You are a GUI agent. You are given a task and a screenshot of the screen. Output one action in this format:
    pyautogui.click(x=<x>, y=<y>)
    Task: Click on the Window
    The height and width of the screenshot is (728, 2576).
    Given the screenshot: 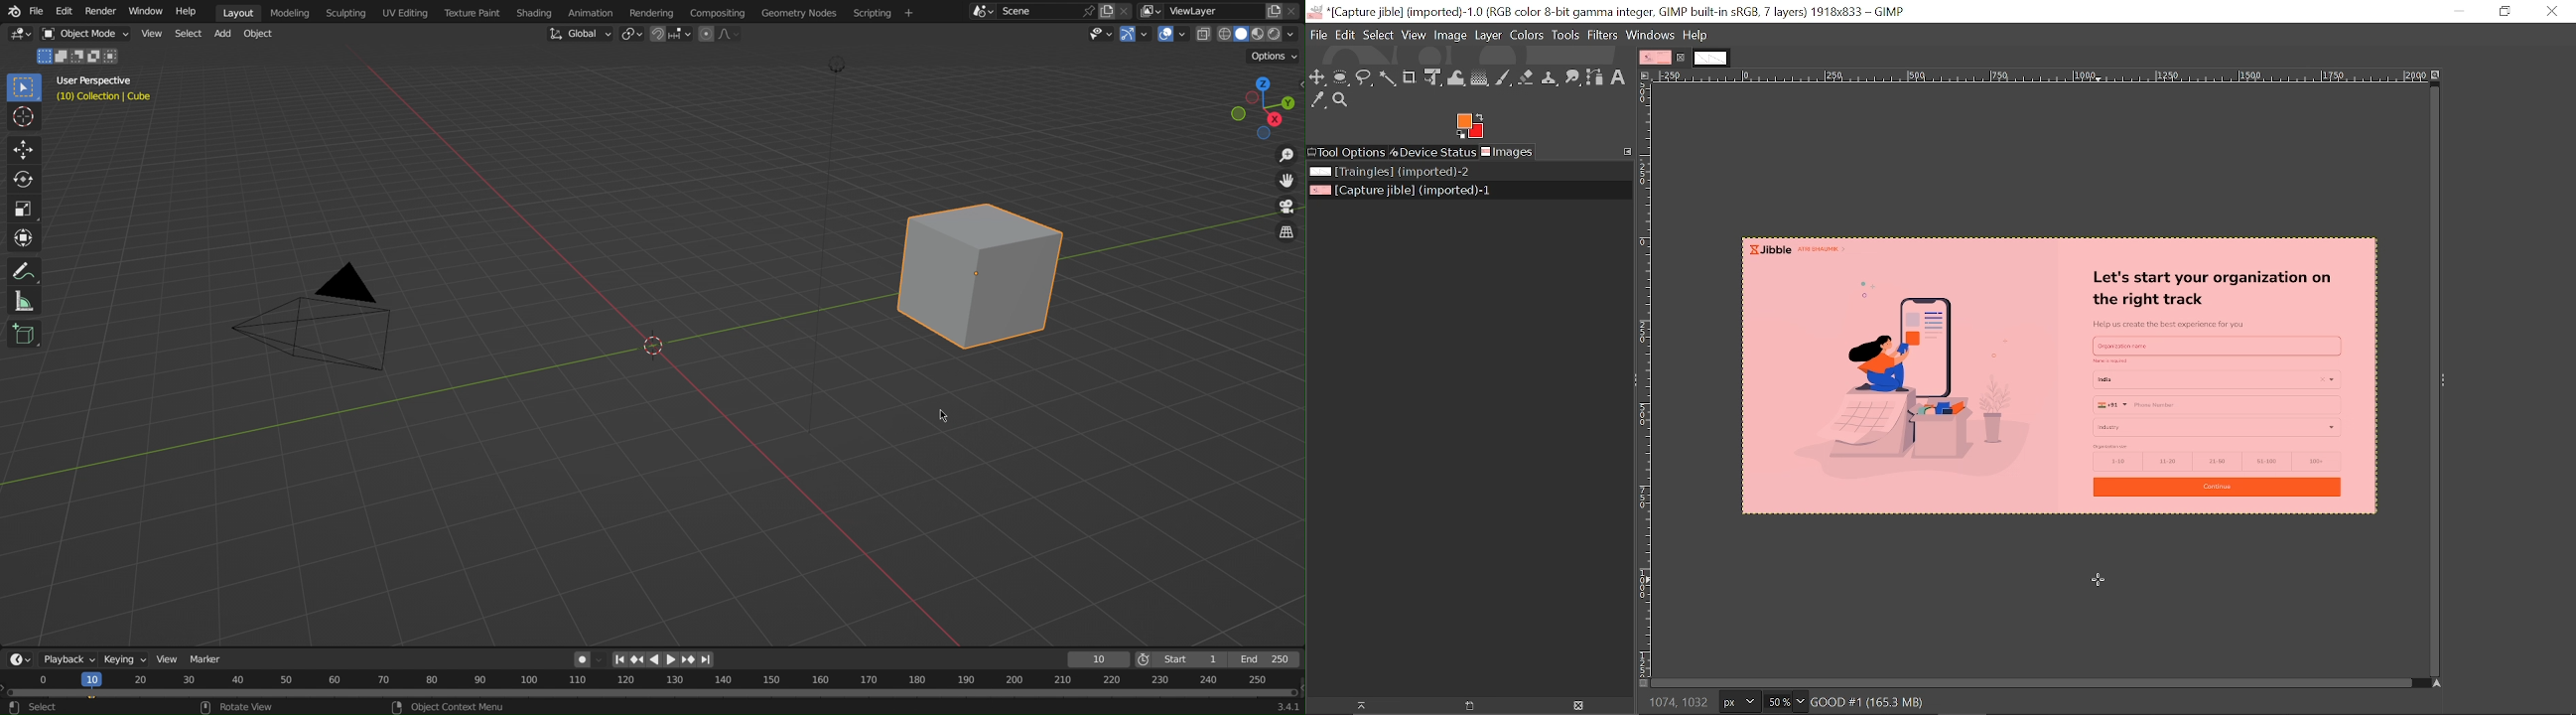 What is the action you would take?
    pyautogui.click(x=149, y=11)
    